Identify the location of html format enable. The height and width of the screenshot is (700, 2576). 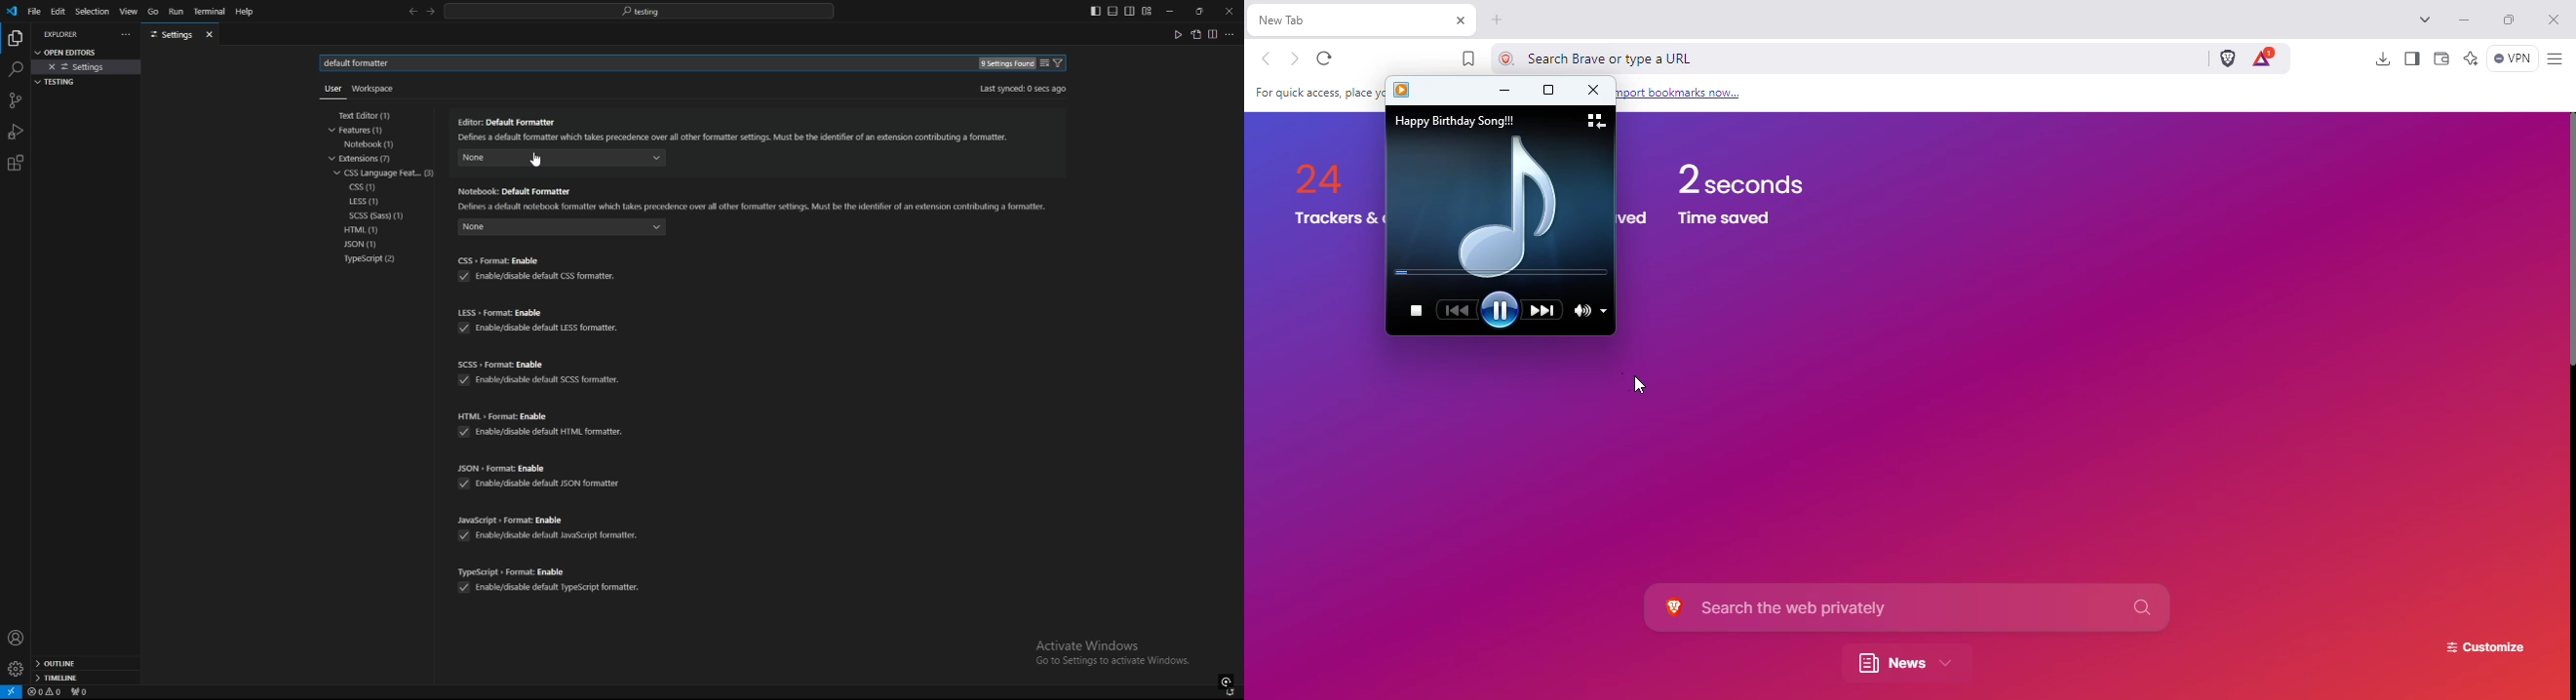
(544, 415).